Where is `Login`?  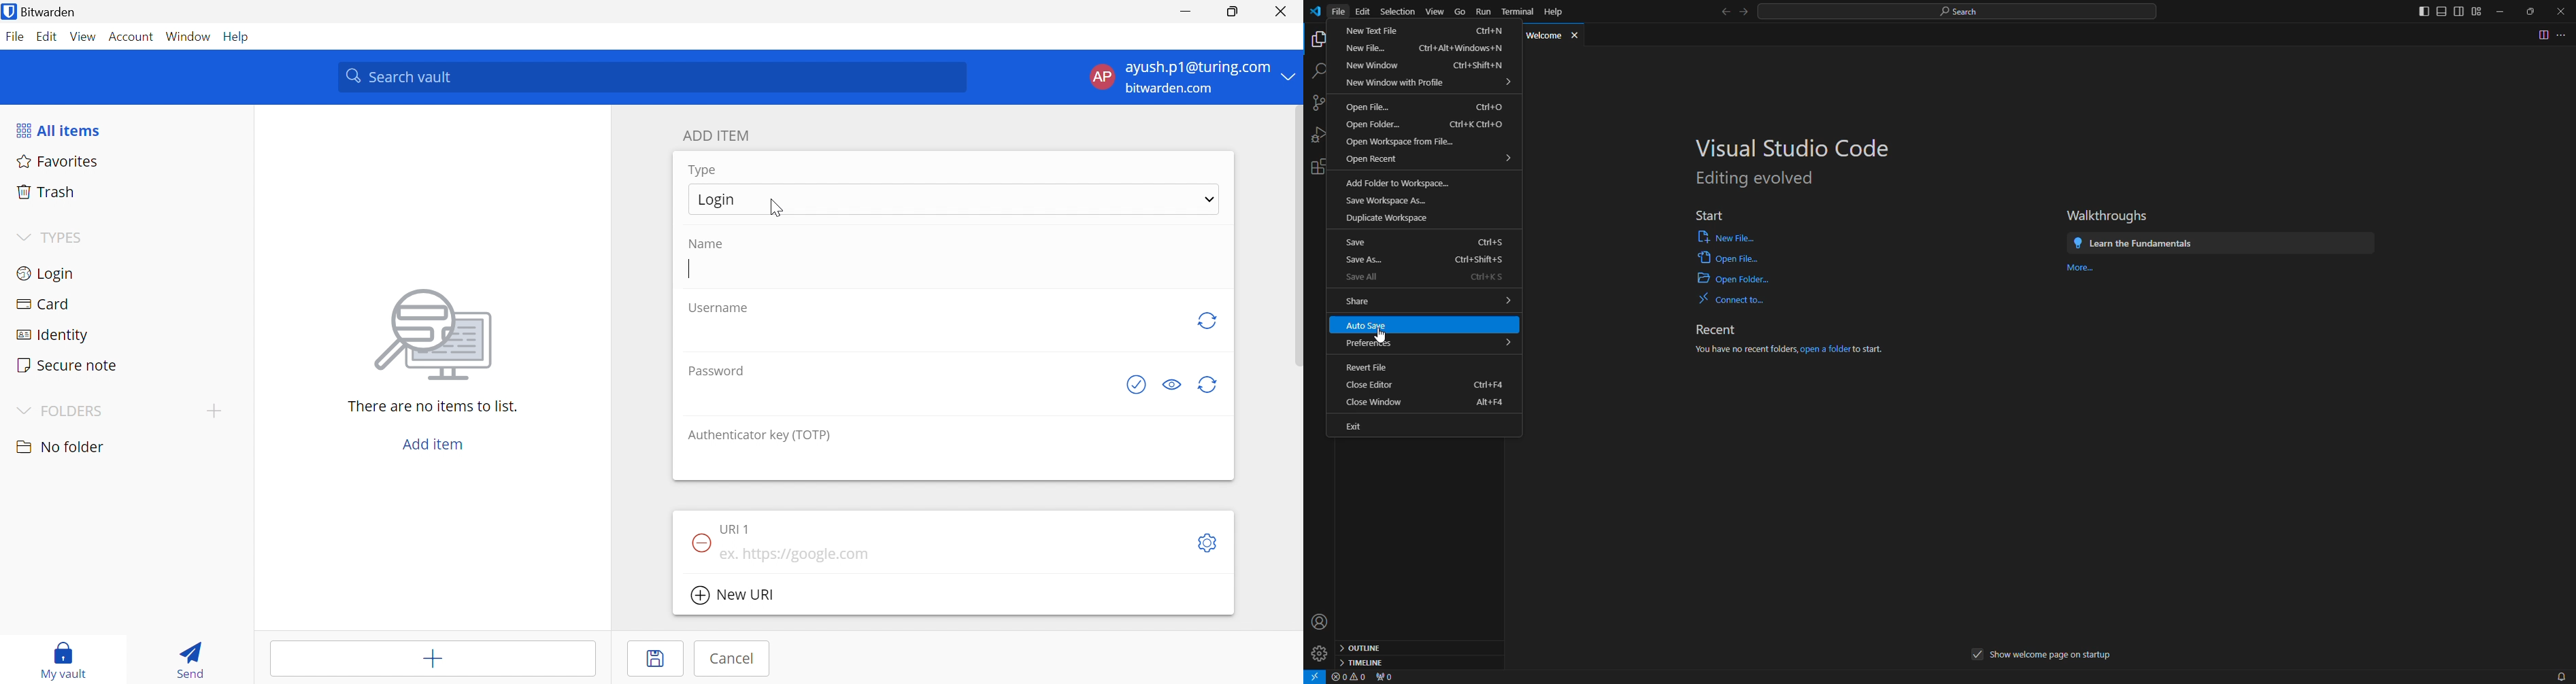
Login is located at coordinates (716, 201).